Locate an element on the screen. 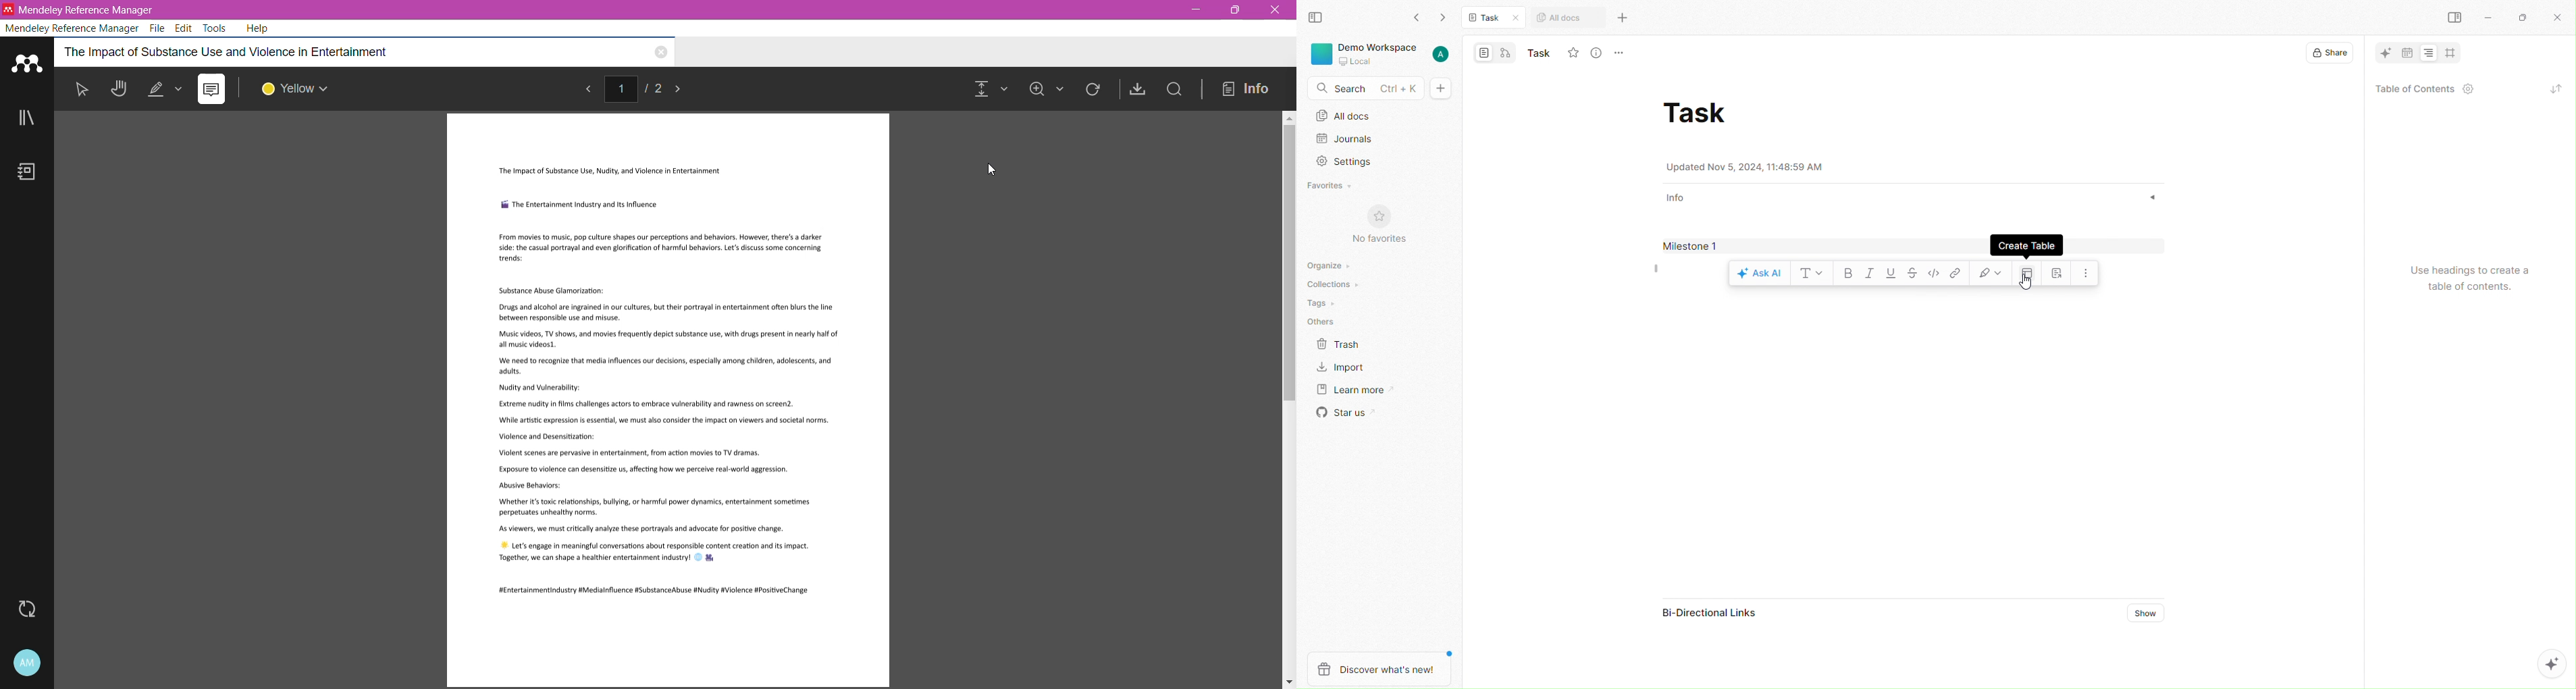 The width and height of the screenshot is (2576, 700). Underline is located at coordinates (1890, 274).